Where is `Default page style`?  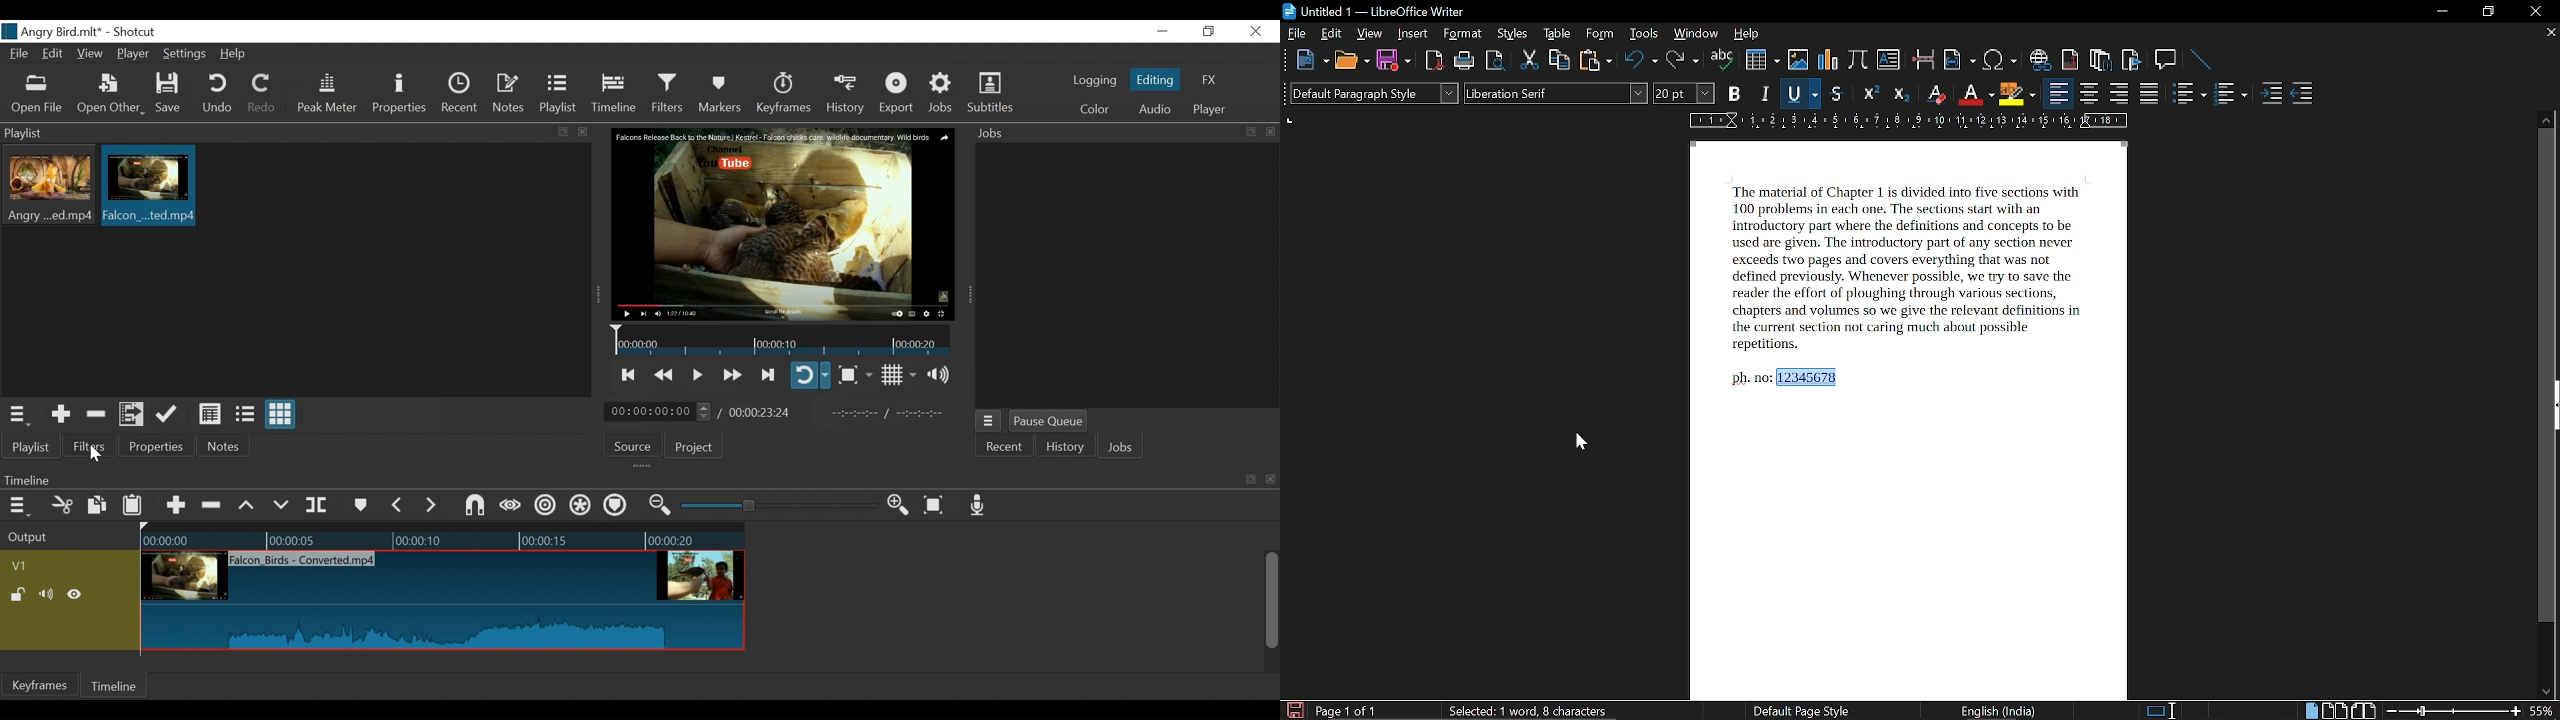 Default page style is located at coordinates (1802, 711).